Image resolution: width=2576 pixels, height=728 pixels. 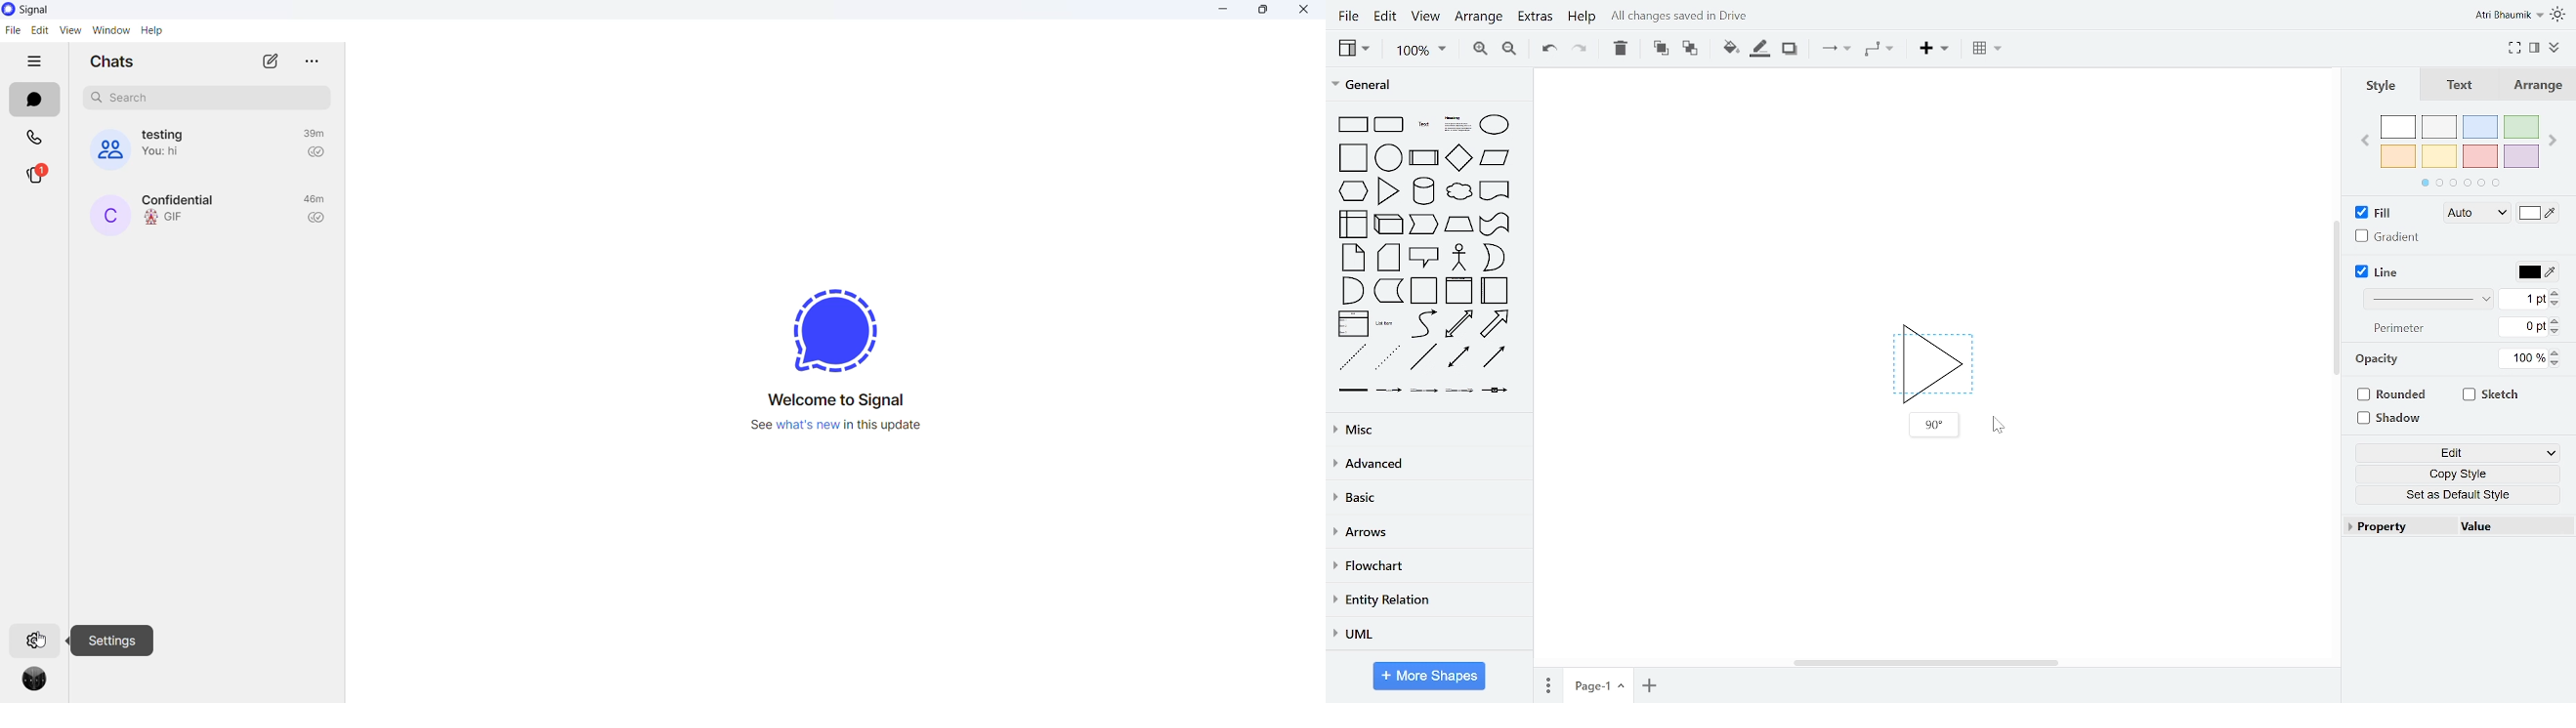 I want to click on profile Atri Bhaumik, so click(x=2508, y=16).